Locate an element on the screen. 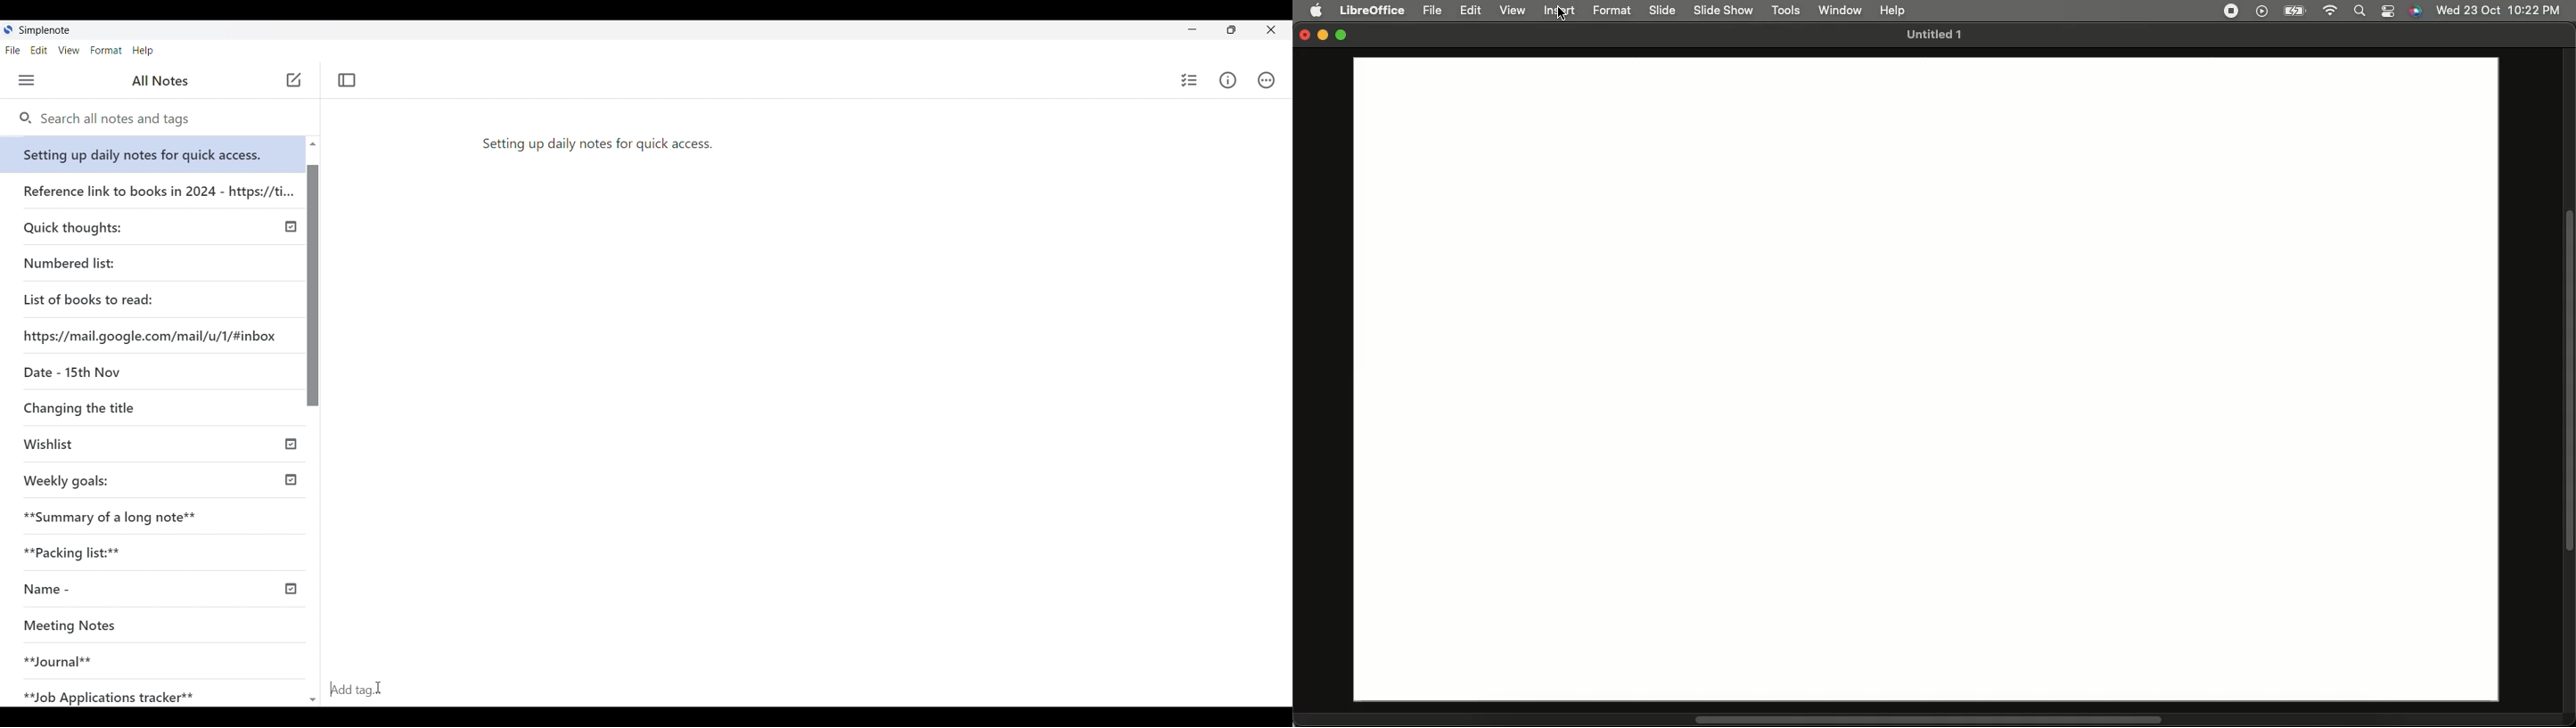  Cursor  is located at coordinates (378, 689).